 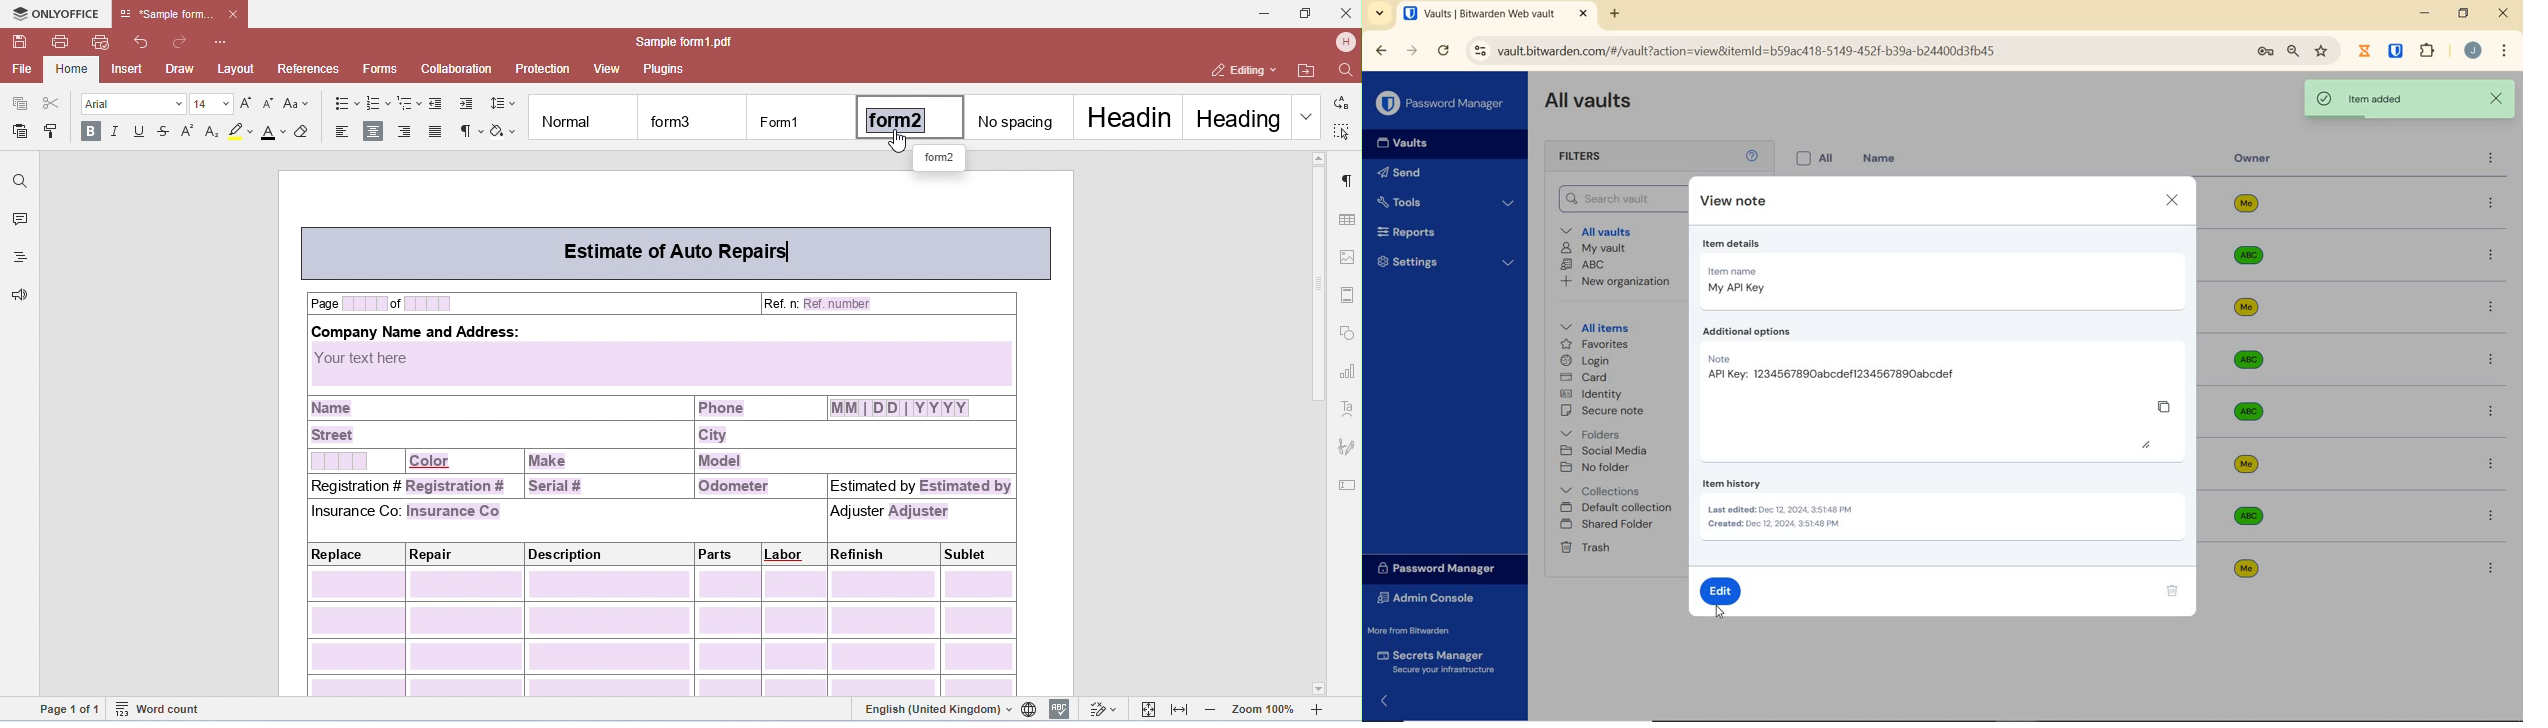 What do you see at coordinates (1412, 52) in the screenshot?
I see `FORWARD` at bounding box center [1412, 52].